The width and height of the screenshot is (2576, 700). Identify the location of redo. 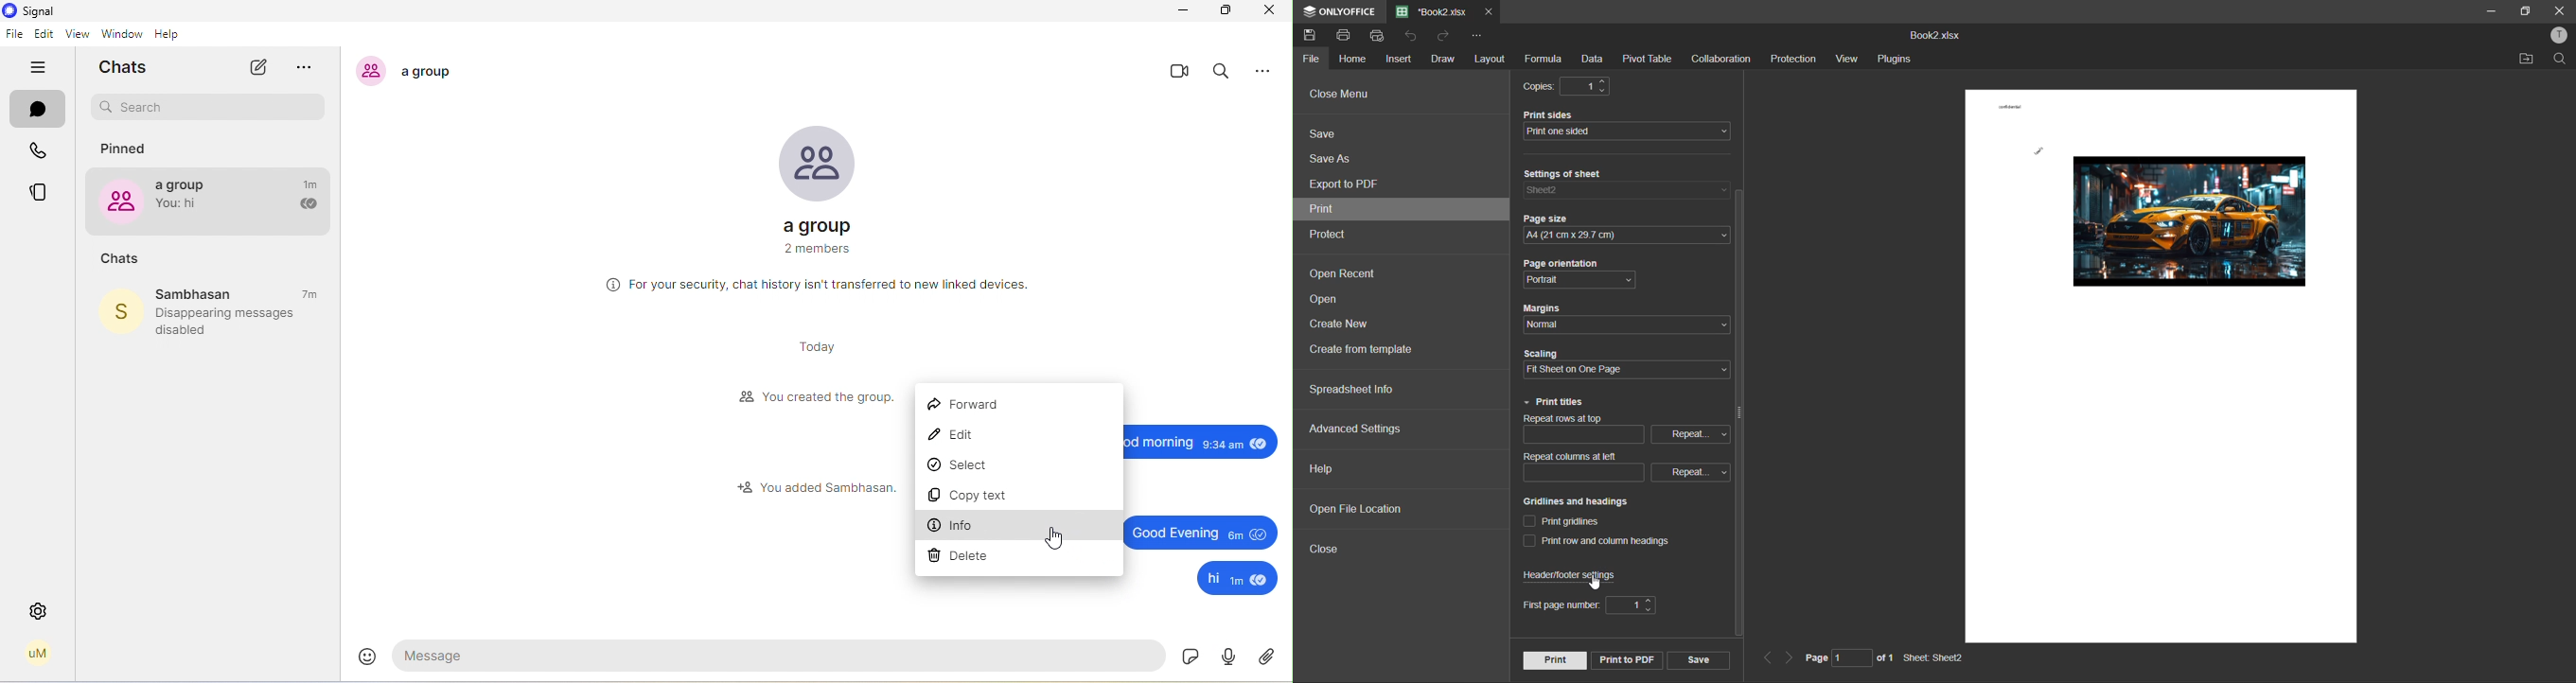
(1448, 37).